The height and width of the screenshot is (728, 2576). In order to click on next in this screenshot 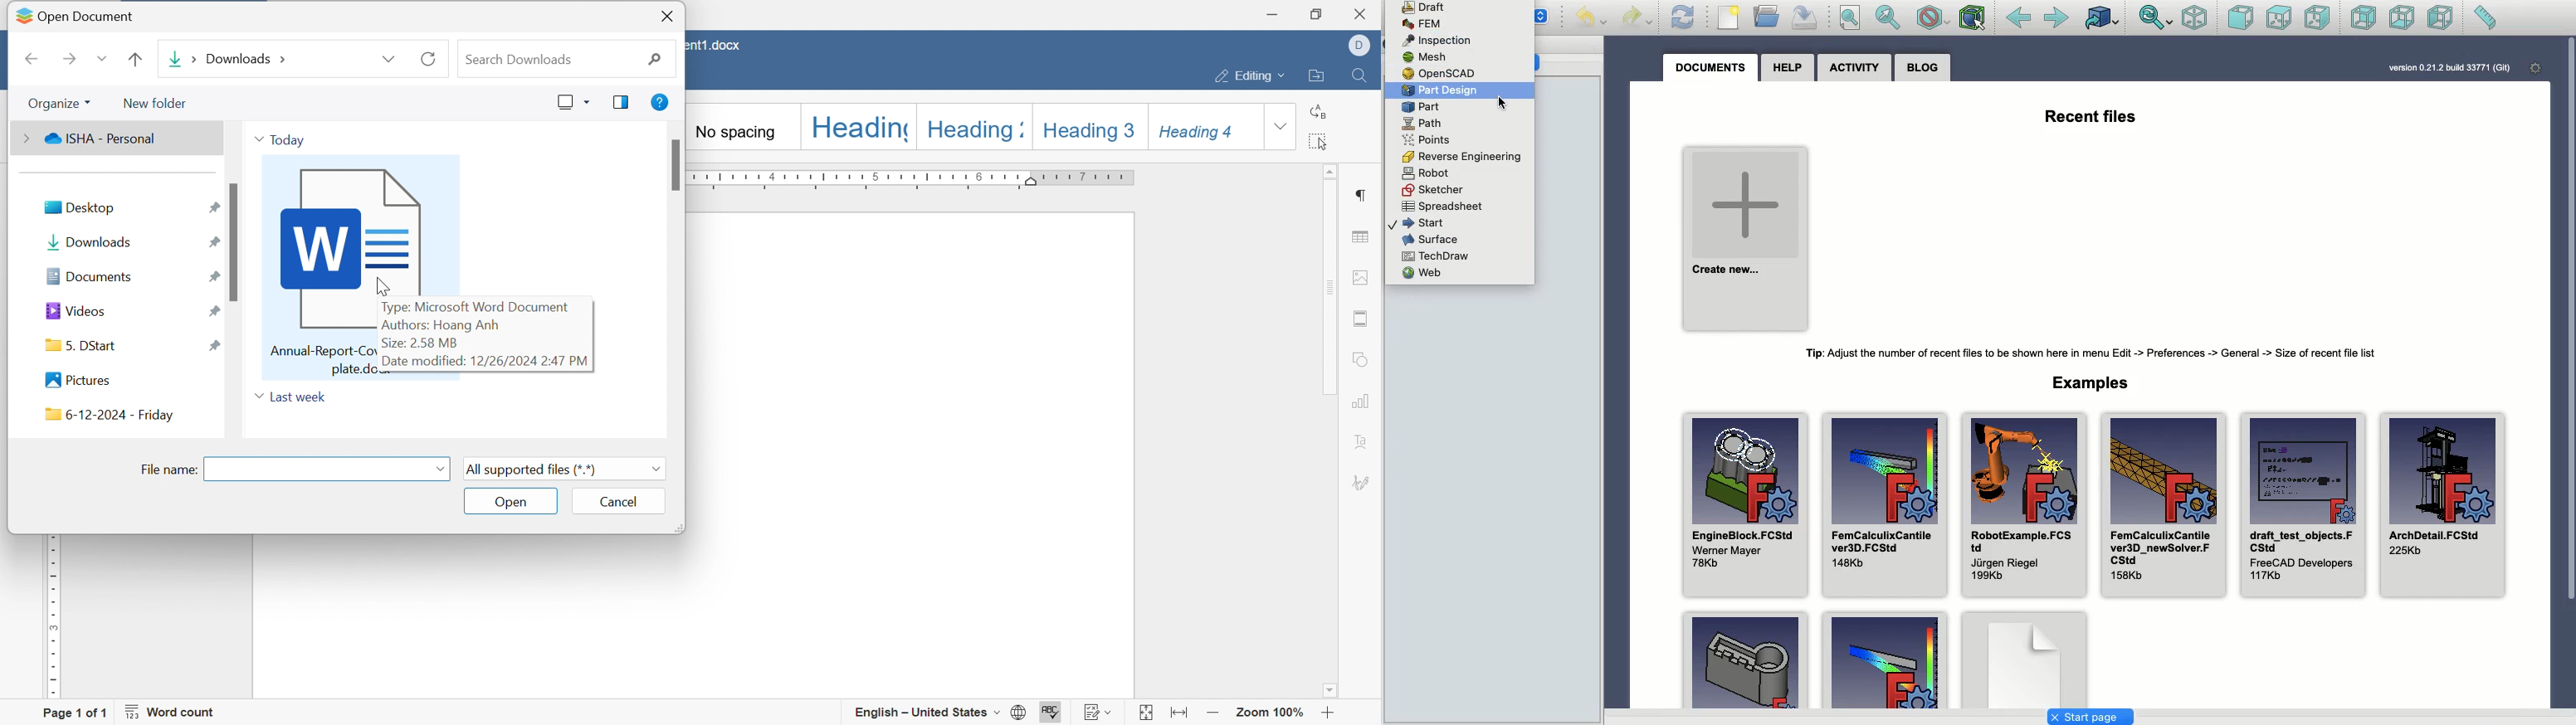, I will do `click(69, 58)`.